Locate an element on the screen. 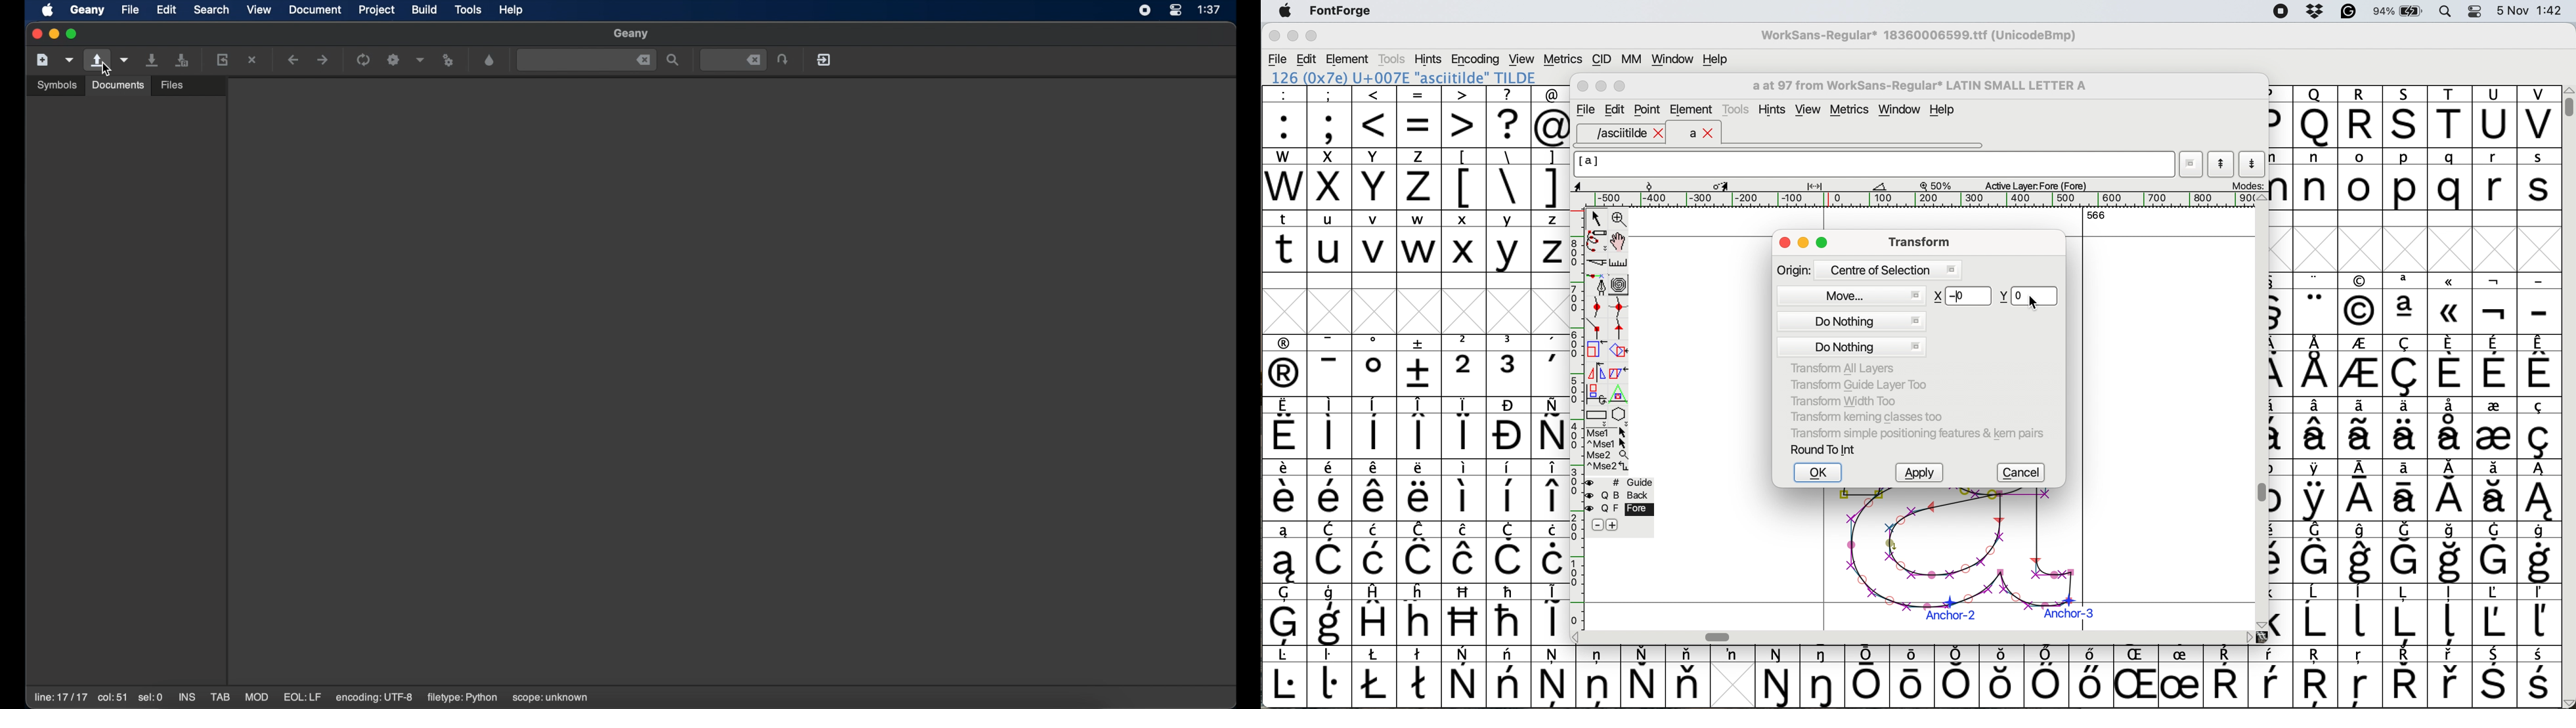 This screenshot has width=2576, height=728. rotat object in 3d and project back to plane is located at coordinates (1595, 393).